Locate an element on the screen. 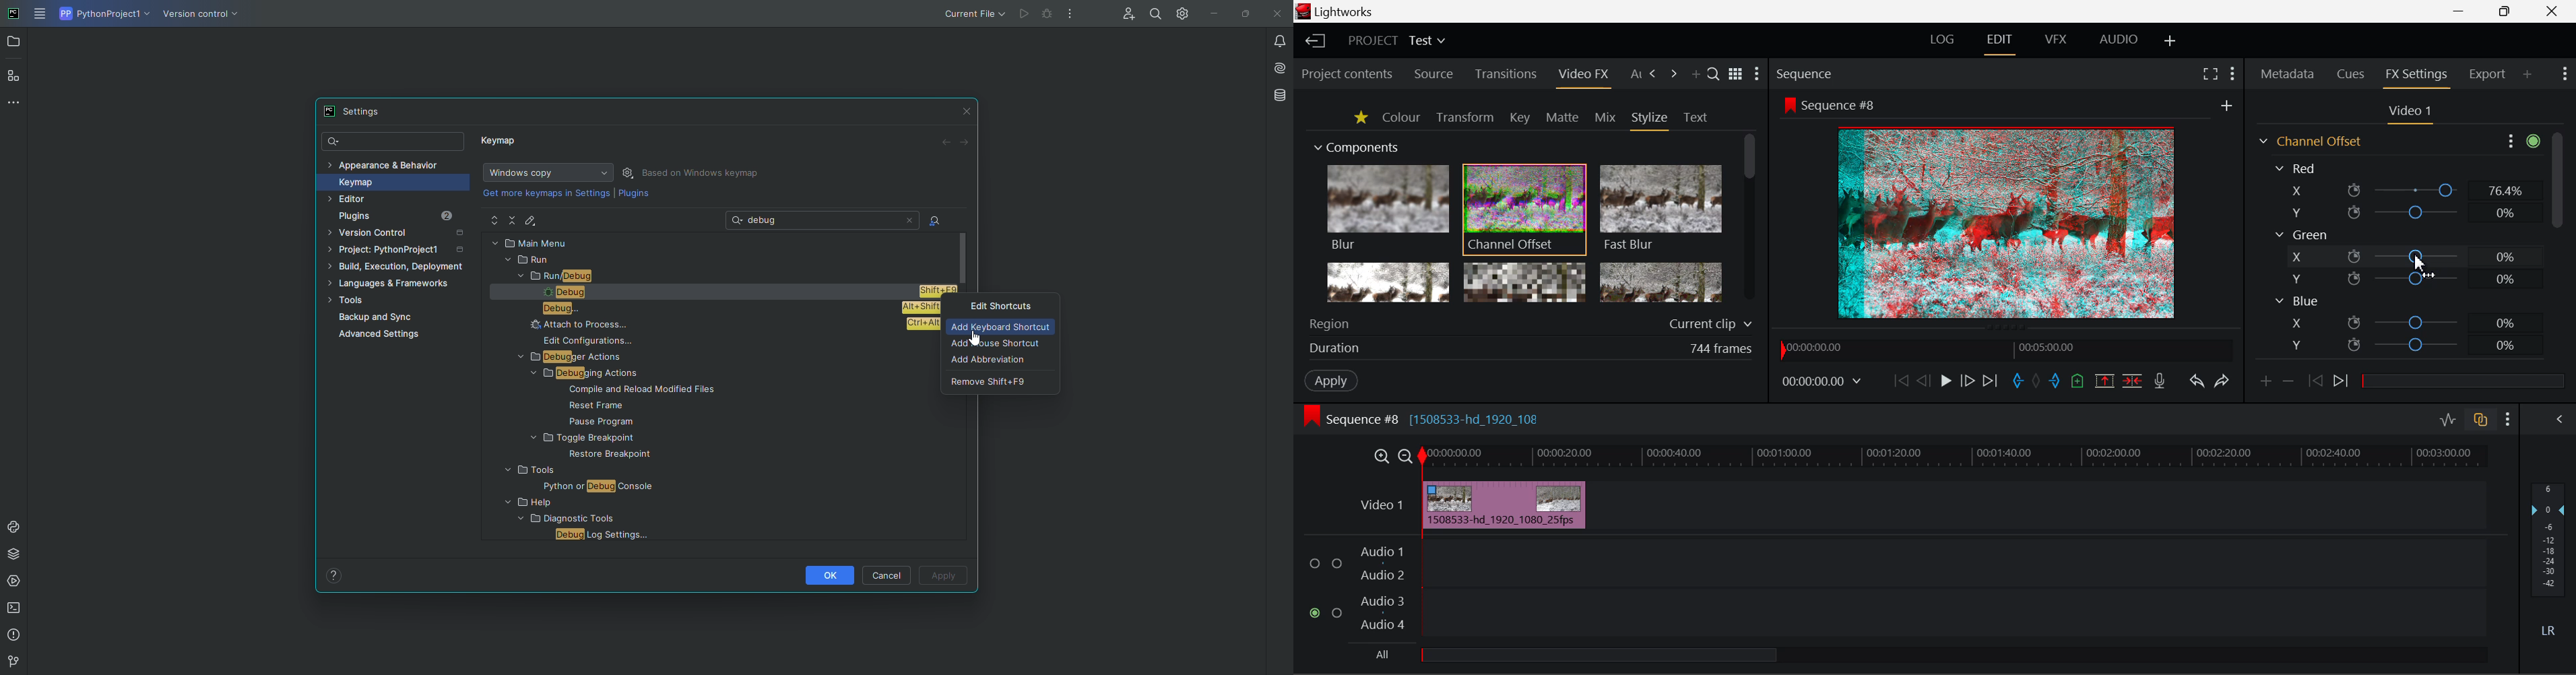 The height and width of the screenshot is (700, 2576). Show Settings is located at coordinates (2522, 142).